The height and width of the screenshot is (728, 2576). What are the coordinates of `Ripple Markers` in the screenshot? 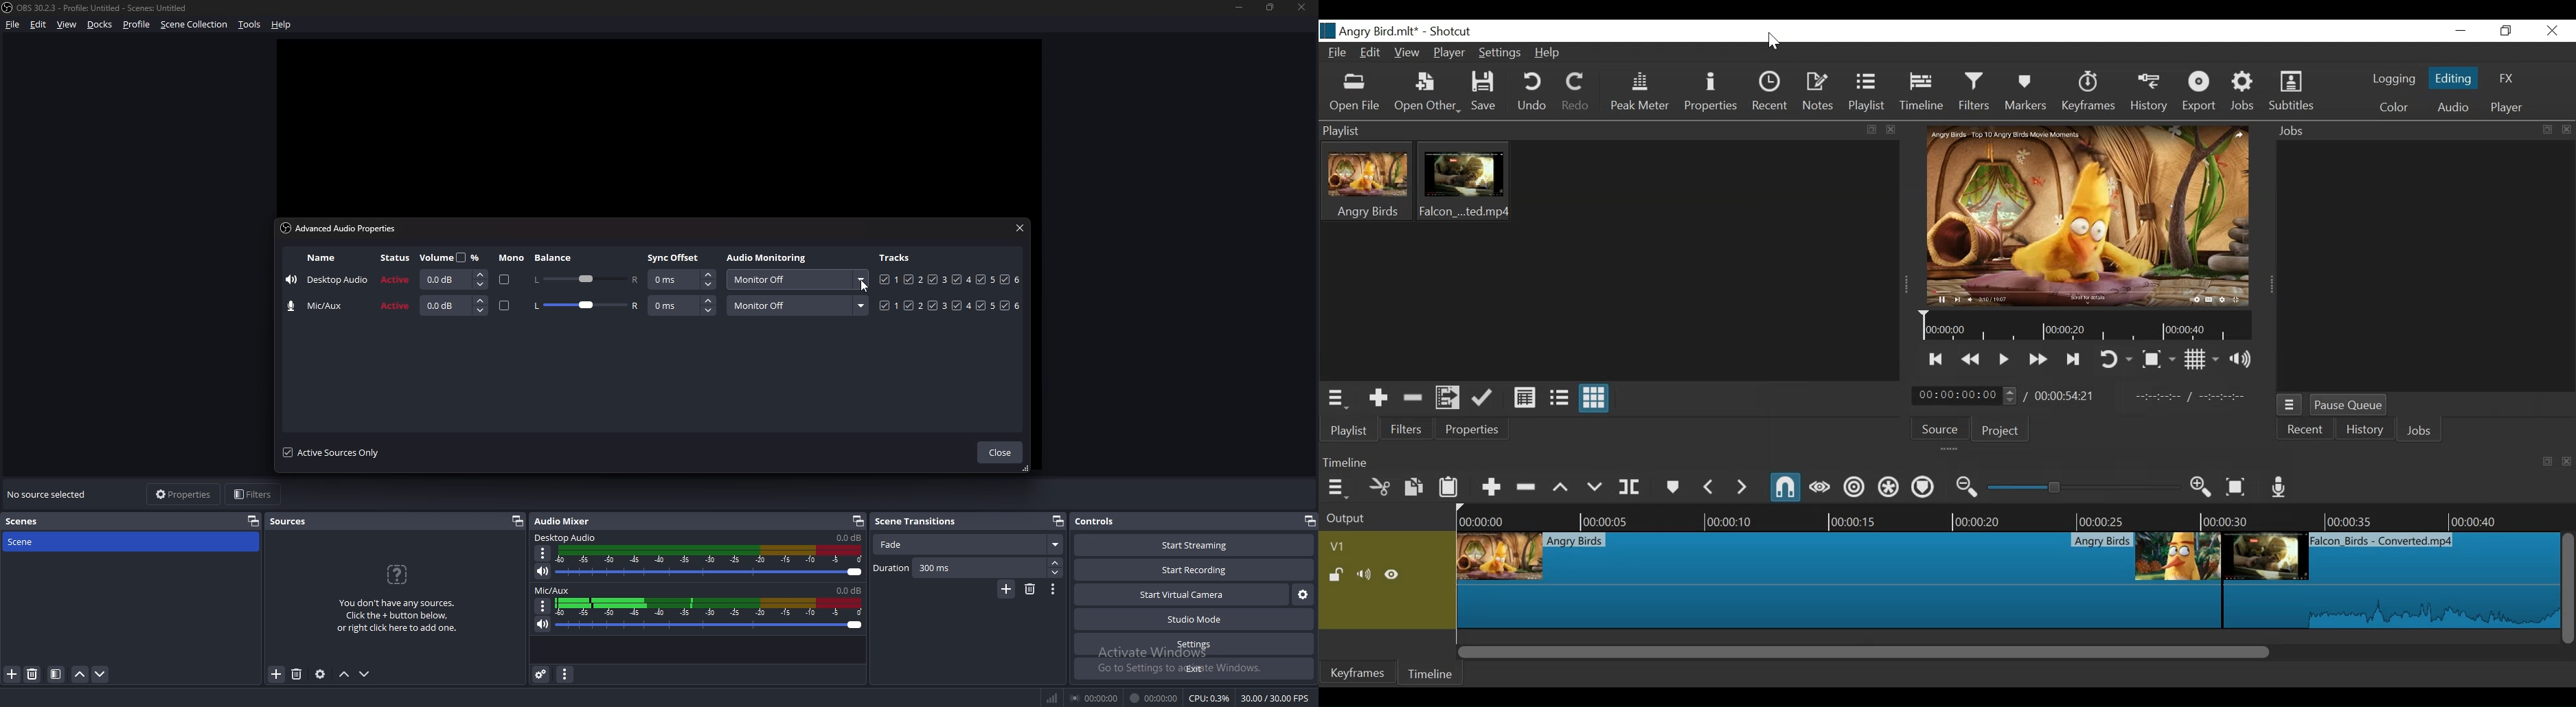 It's located at (1921, 488).